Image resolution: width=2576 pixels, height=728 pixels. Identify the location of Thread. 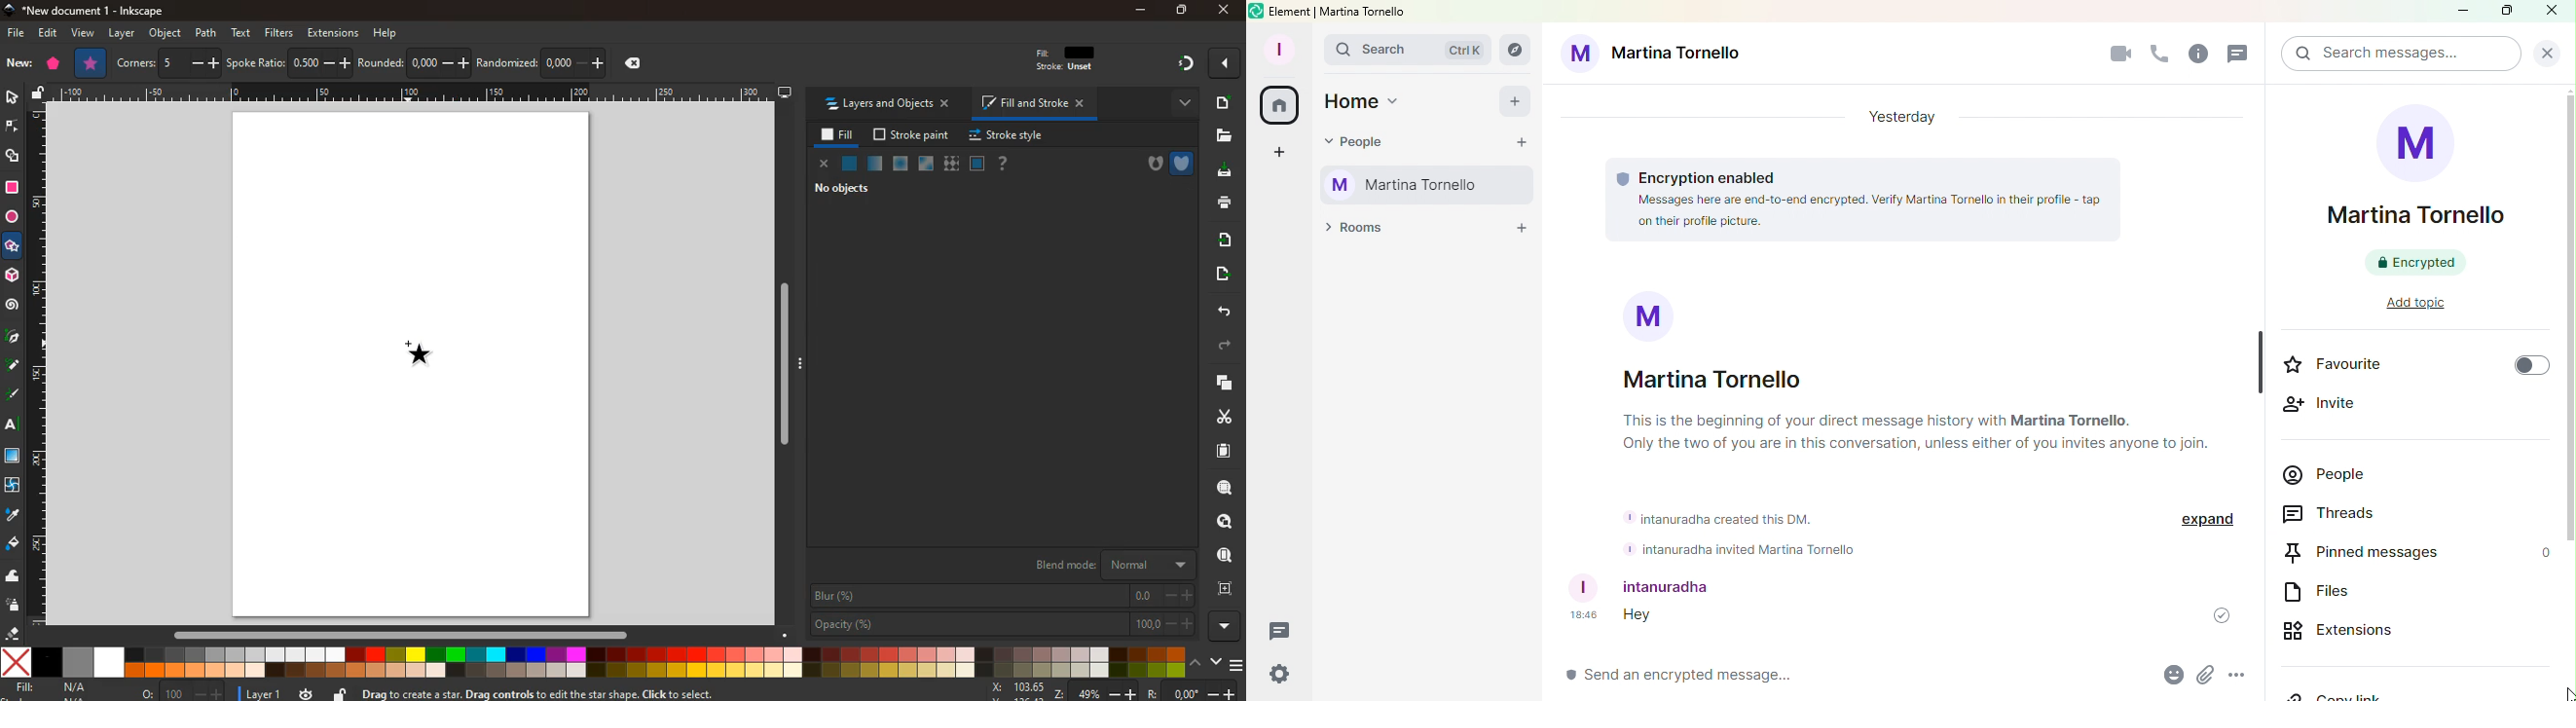
(2240, 53).